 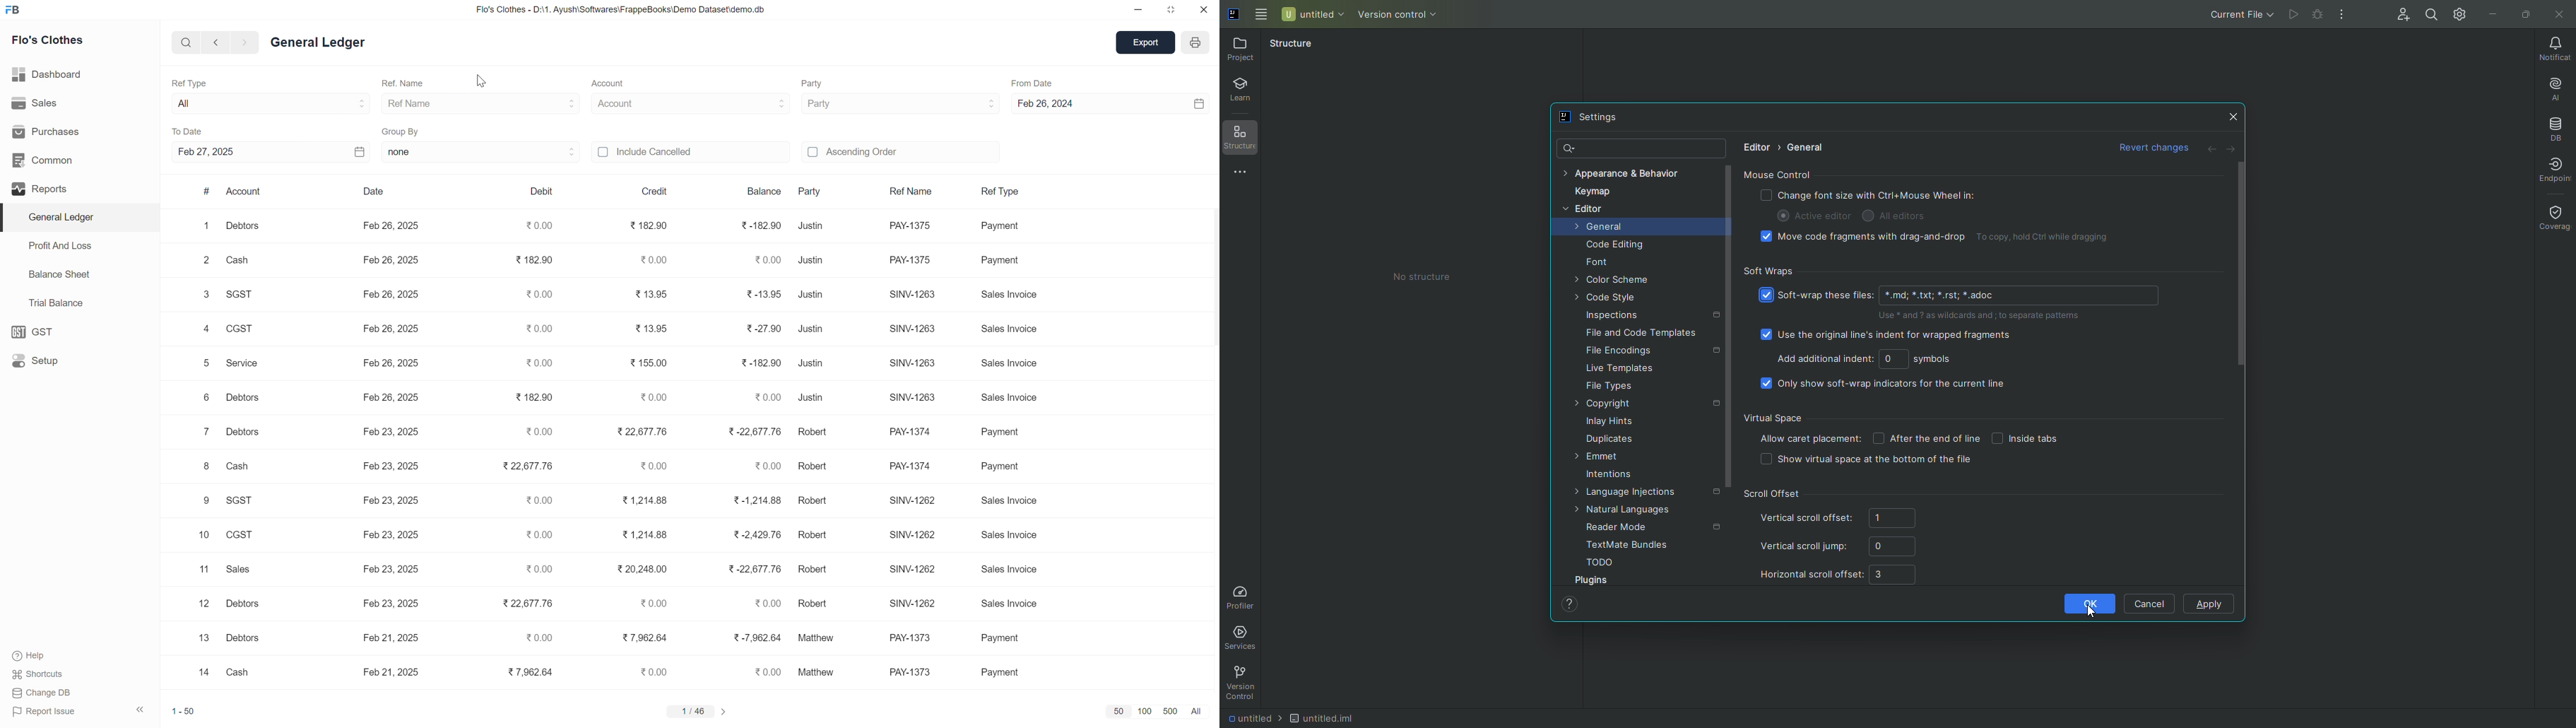 What do you see at coordinates (392, 671) in the screenshot?
I see `feb 26, 2025` at bounding box center [392, 671].